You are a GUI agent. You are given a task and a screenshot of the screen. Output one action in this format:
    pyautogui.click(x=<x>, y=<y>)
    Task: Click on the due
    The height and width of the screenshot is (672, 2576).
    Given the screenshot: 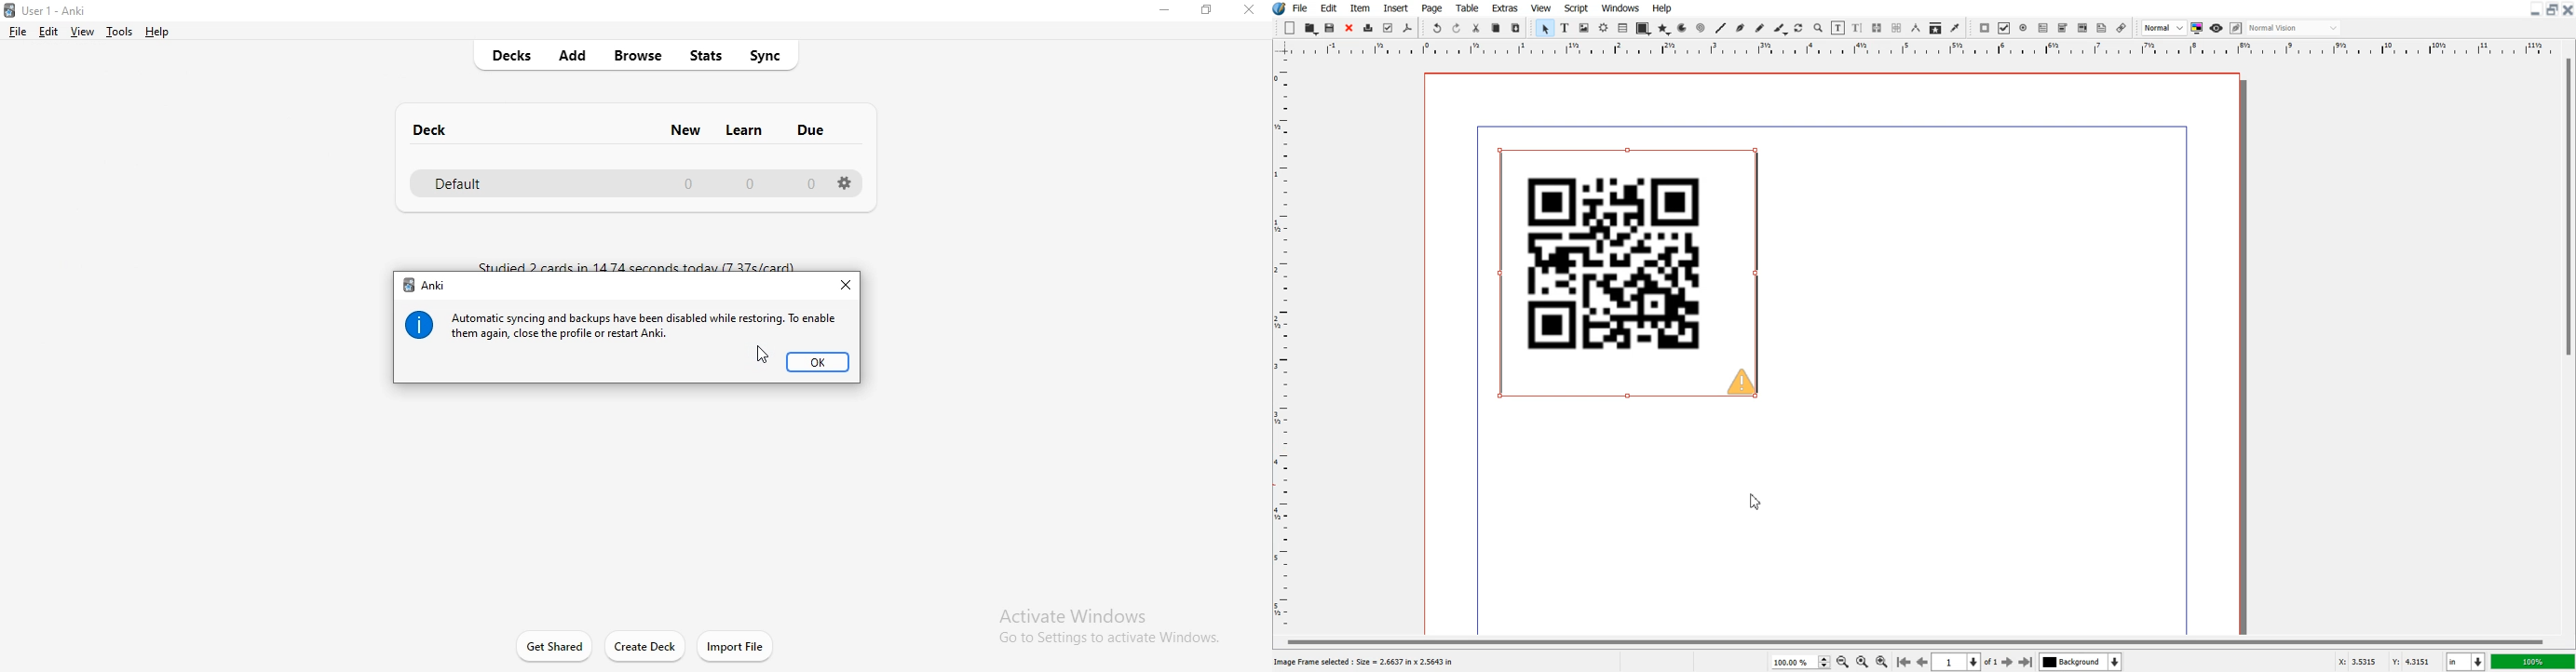 What is the action you would take?
    pyautogui.click(x=811, y=133)
    